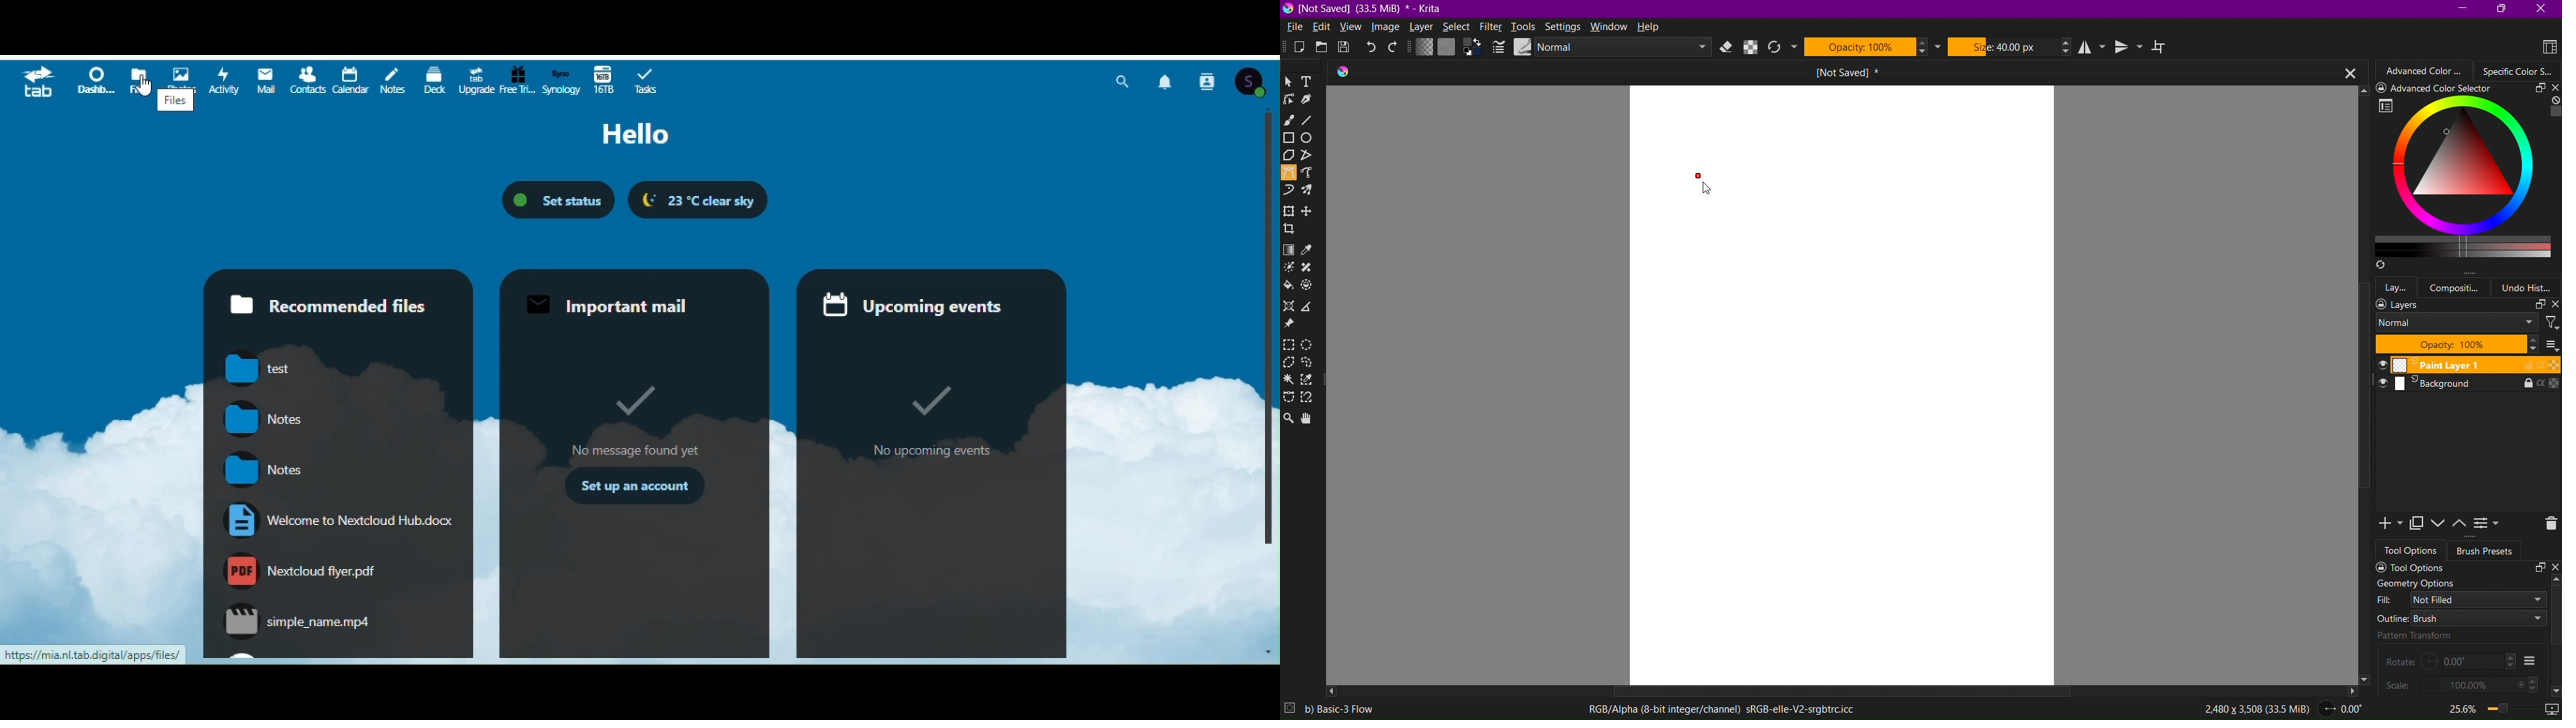 Image resolution: width=2576 pixels, height=728 pixels. I want to click on Line Tool, so click(1312, 122).